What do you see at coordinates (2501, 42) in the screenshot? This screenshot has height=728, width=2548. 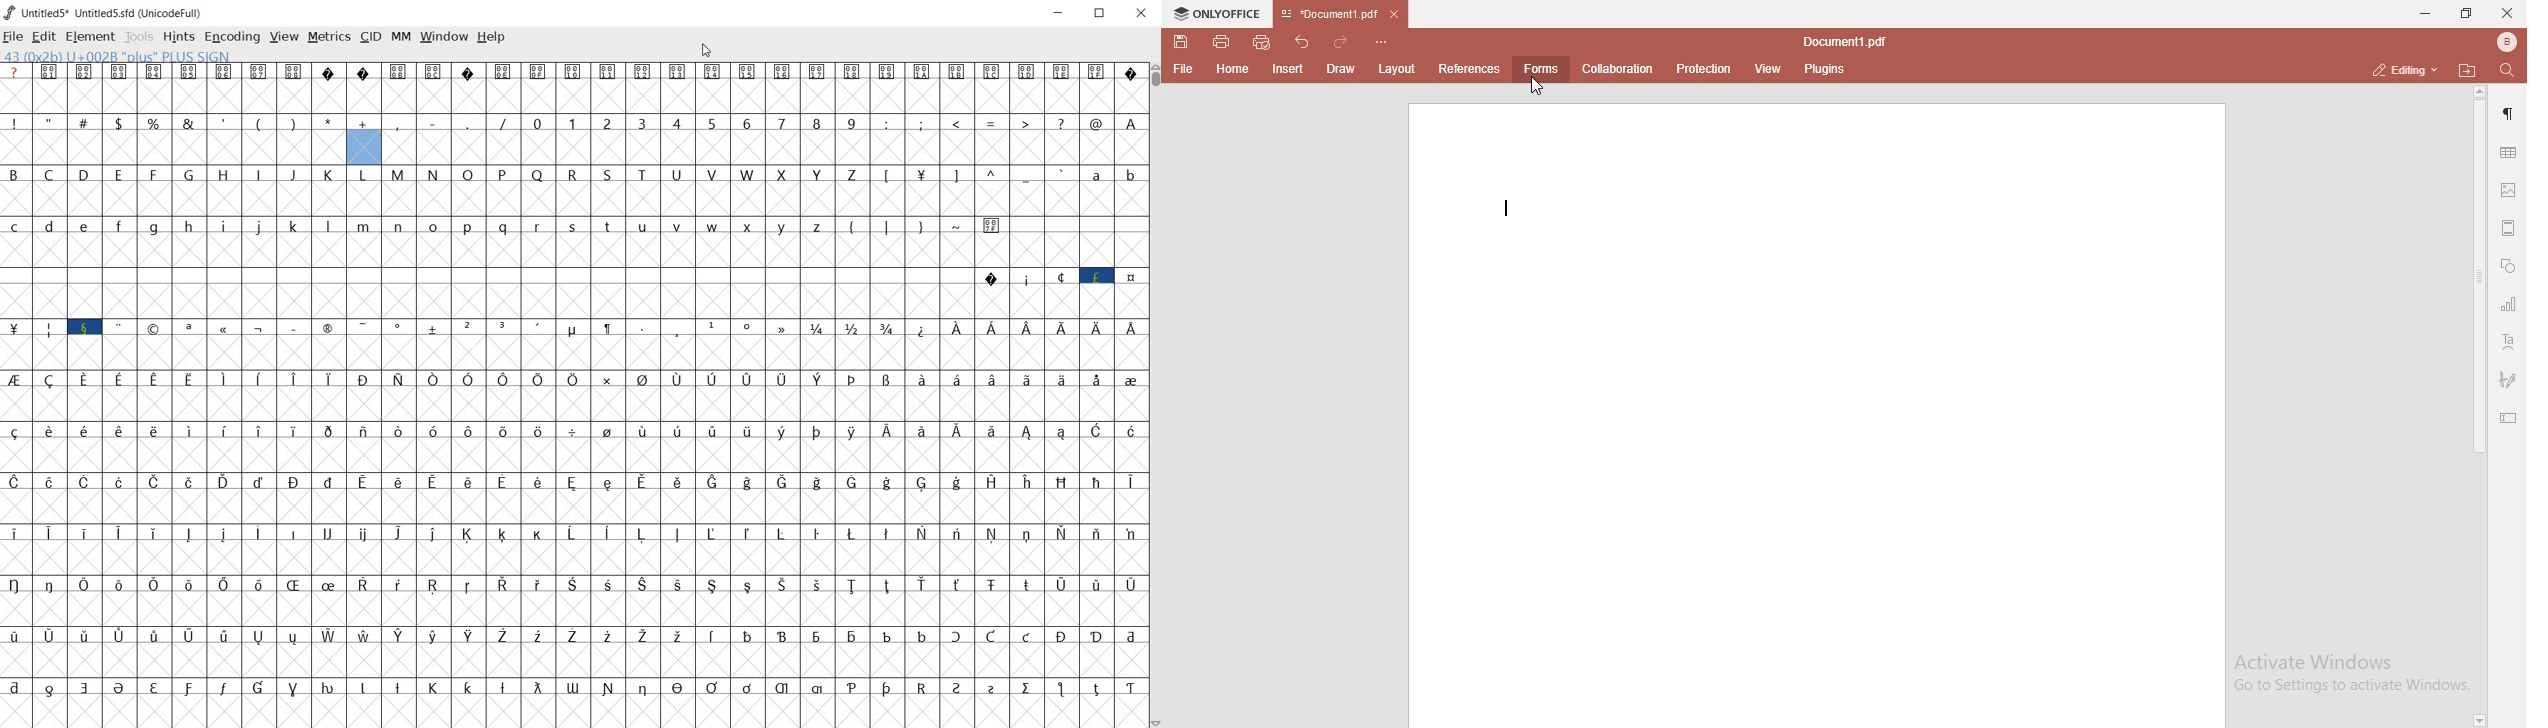 I see `bluetooth` at bounding box center [2501, 42].